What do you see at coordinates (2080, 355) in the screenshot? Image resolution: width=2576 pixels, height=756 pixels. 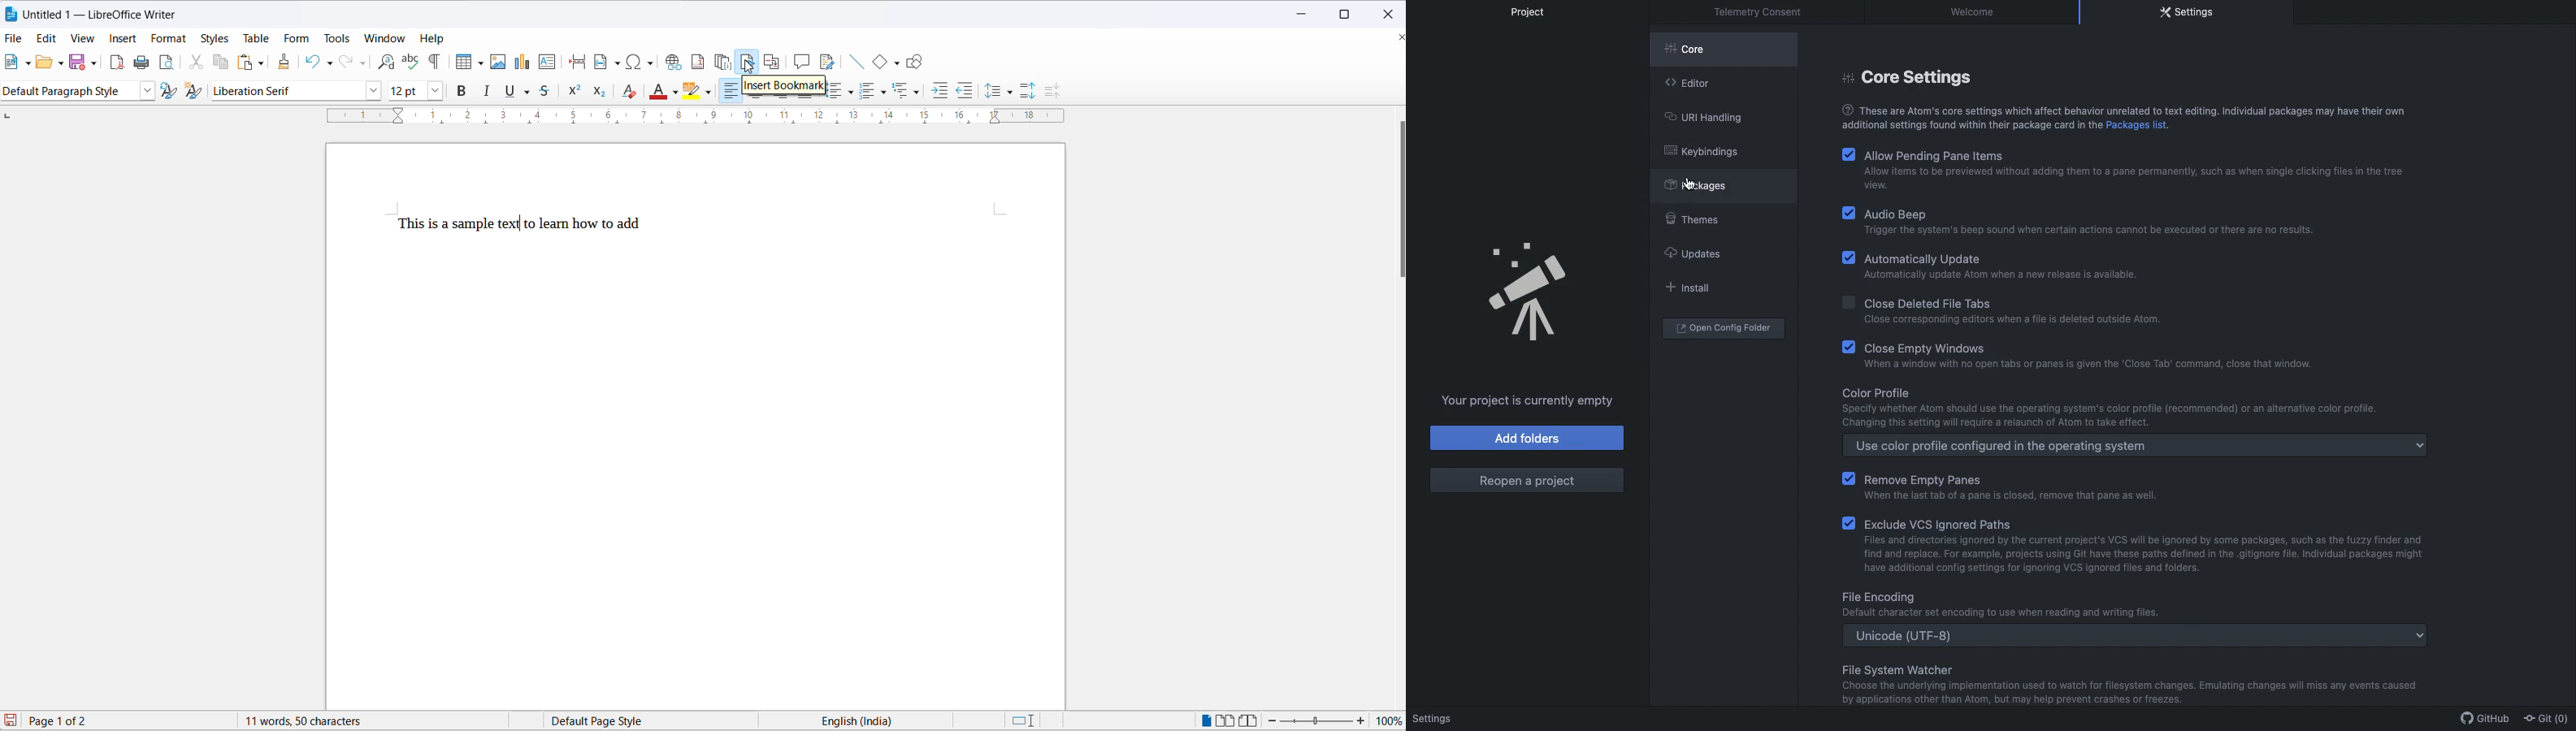 I see `Close Empty Windows. When a window with no open tabs or panes is given the ‘Close Tab’ command, close that window.` at bounding box center [2080, 355].